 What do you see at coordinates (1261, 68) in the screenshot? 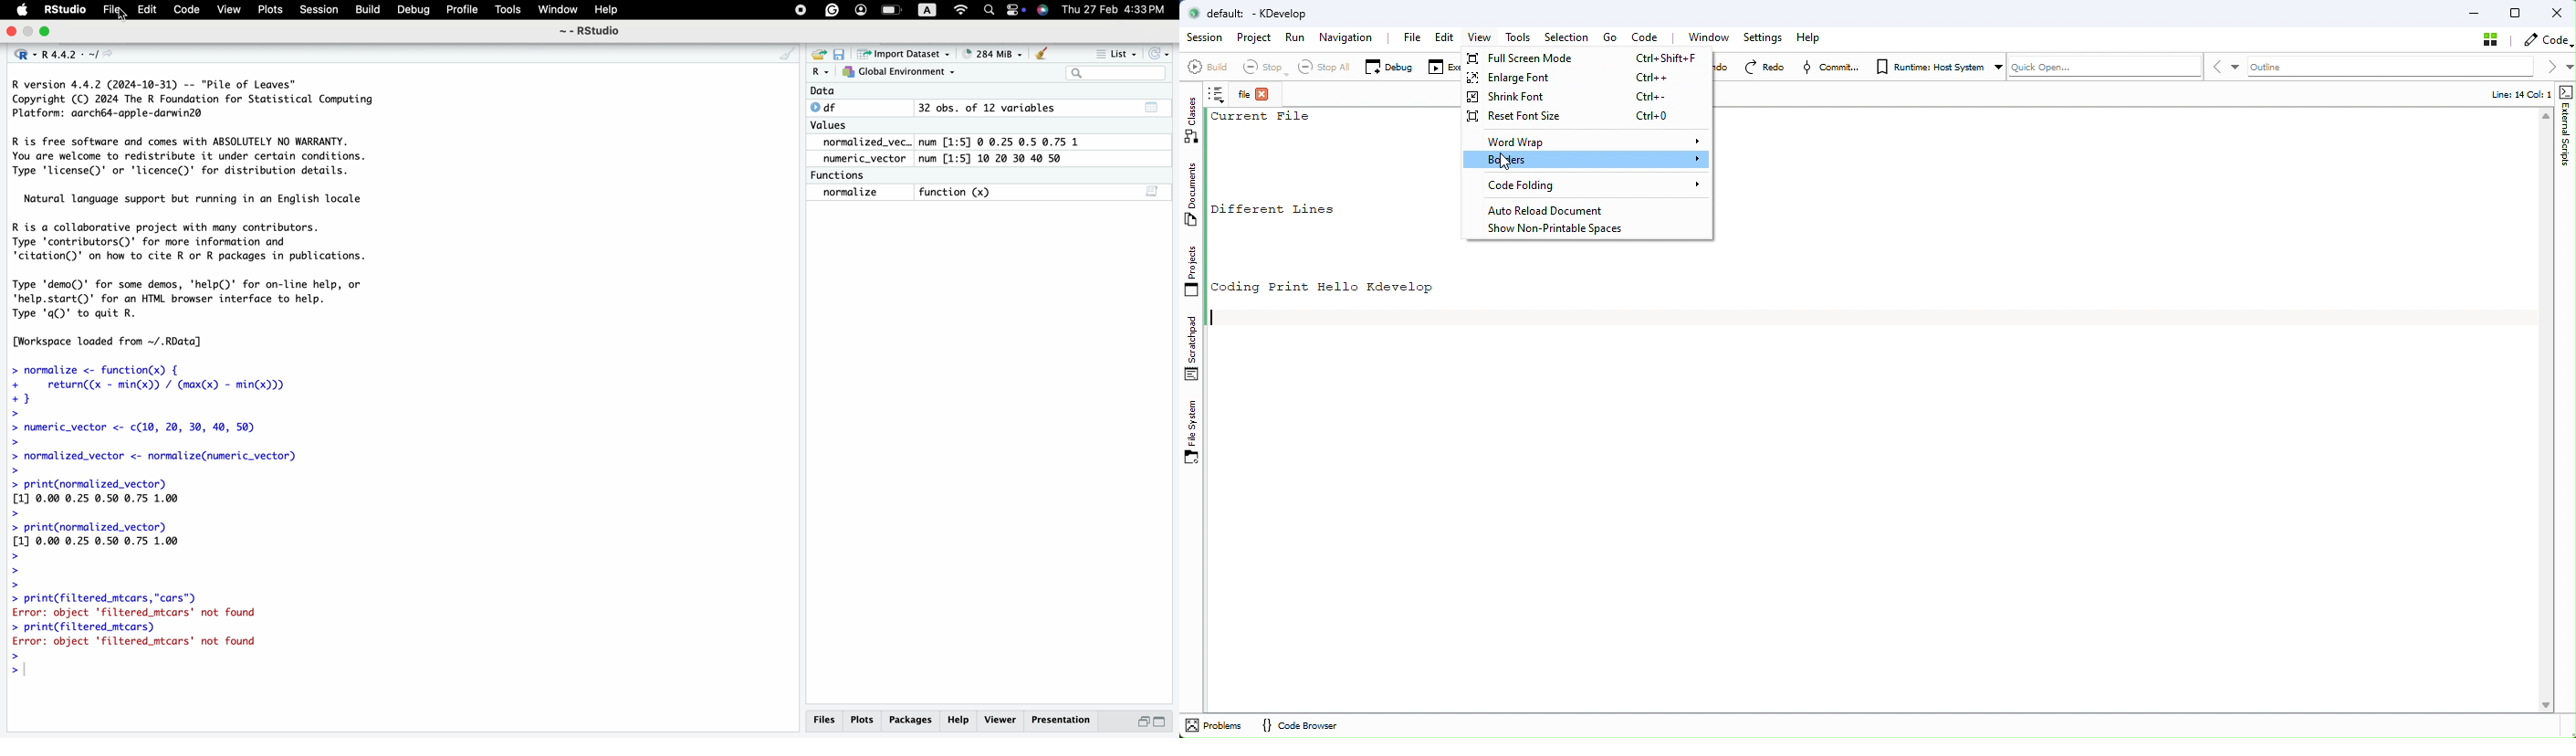
I see `Stop` at bounding box center [1261, 68].